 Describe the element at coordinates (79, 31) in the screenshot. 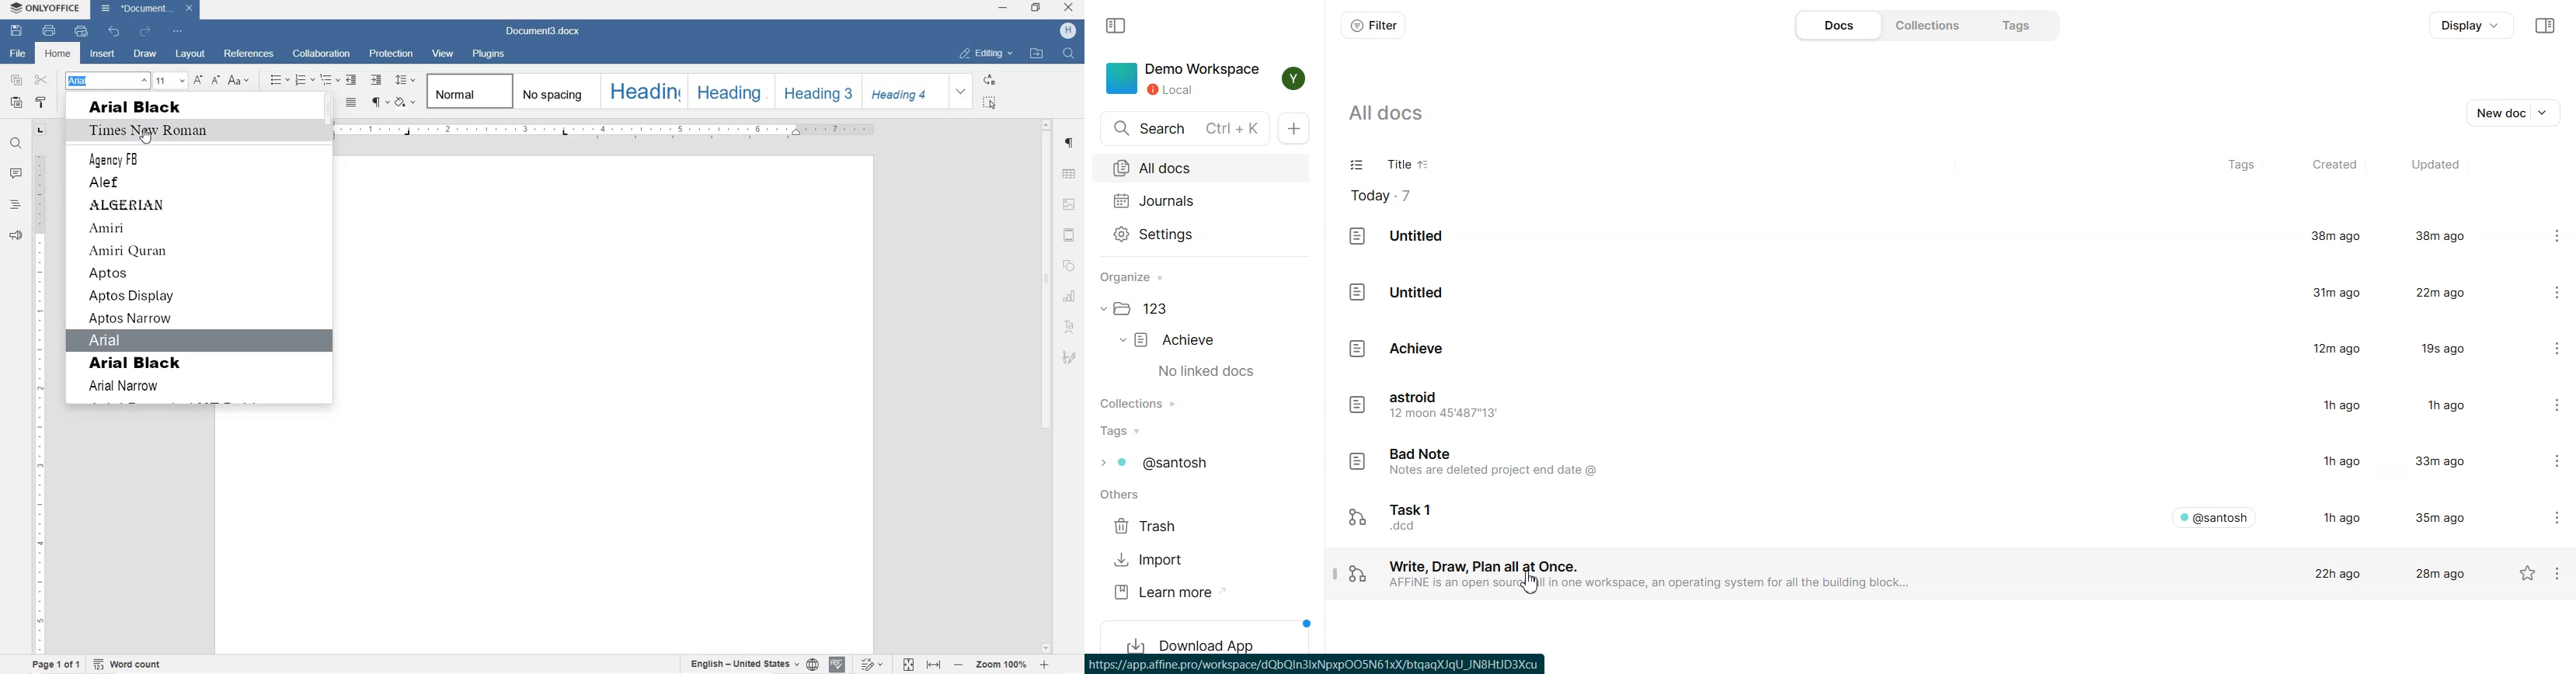

I see `QUICK PRINT` at that location.